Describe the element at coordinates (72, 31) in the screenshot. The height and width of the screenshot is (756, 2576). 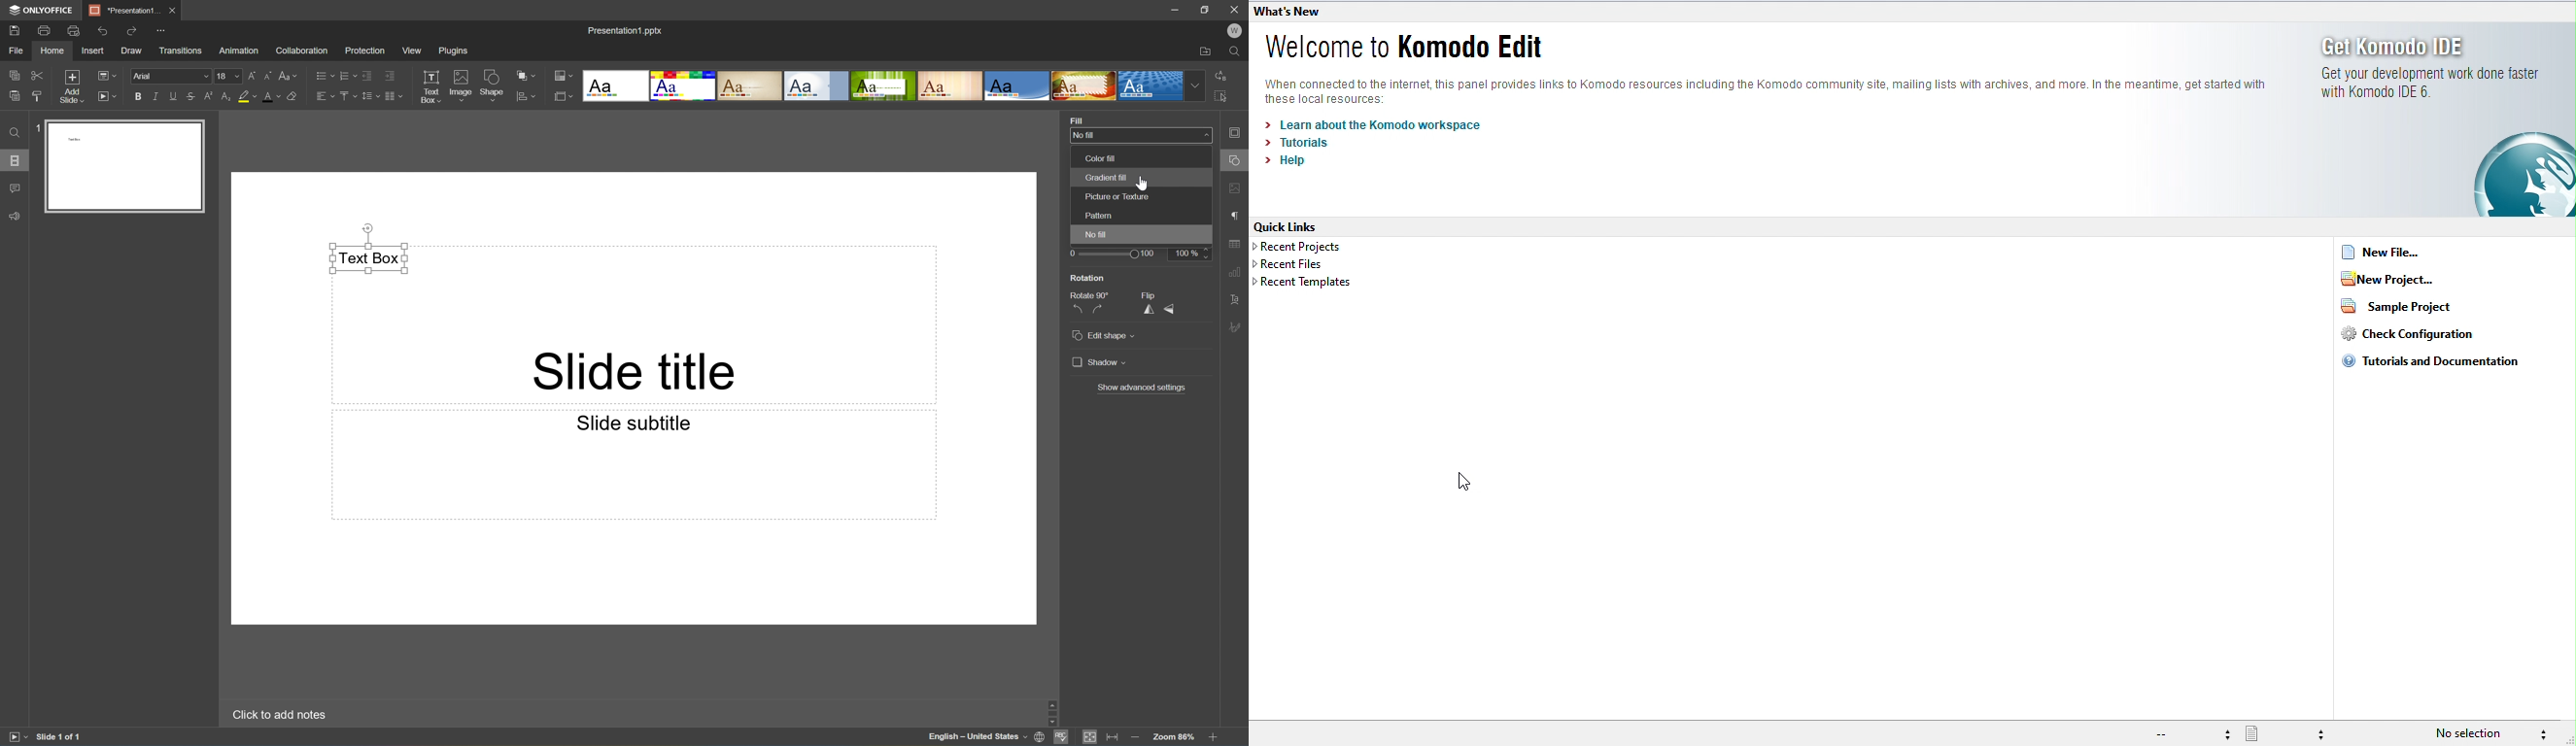
I see `Quick print` at that location.